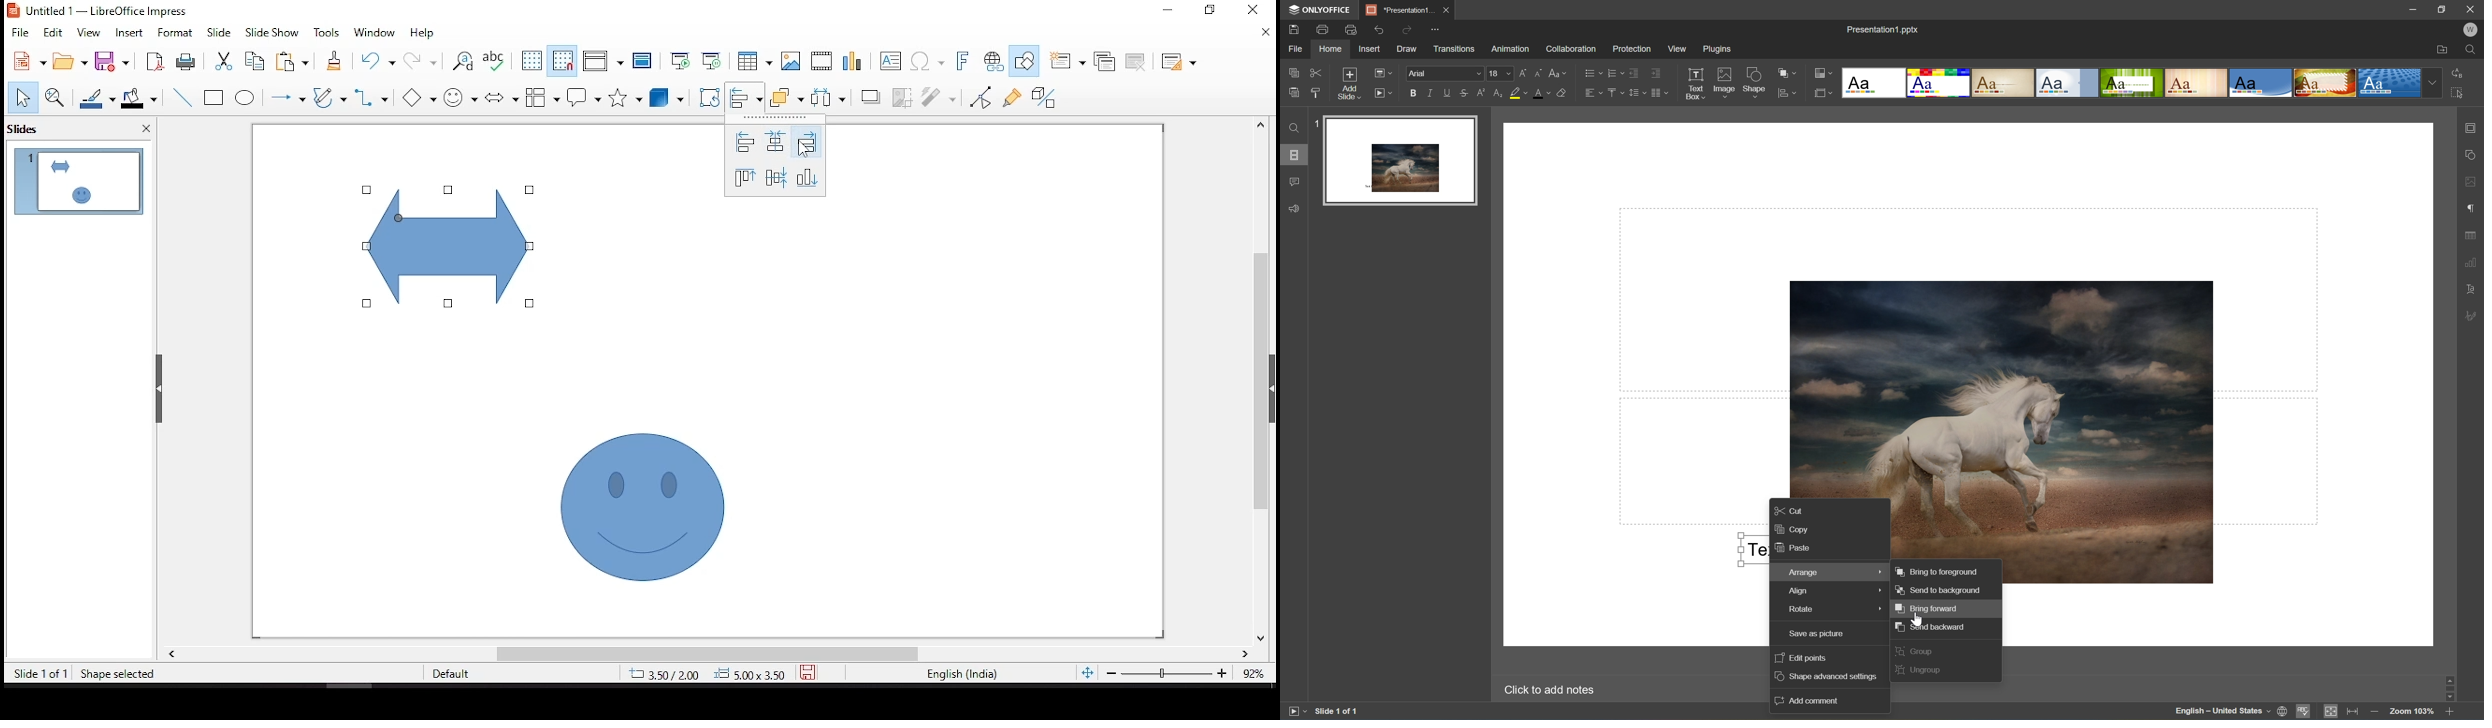  Describe the element at coordinates (1295, 71) in the screenshot. I see `Copy` at that location.